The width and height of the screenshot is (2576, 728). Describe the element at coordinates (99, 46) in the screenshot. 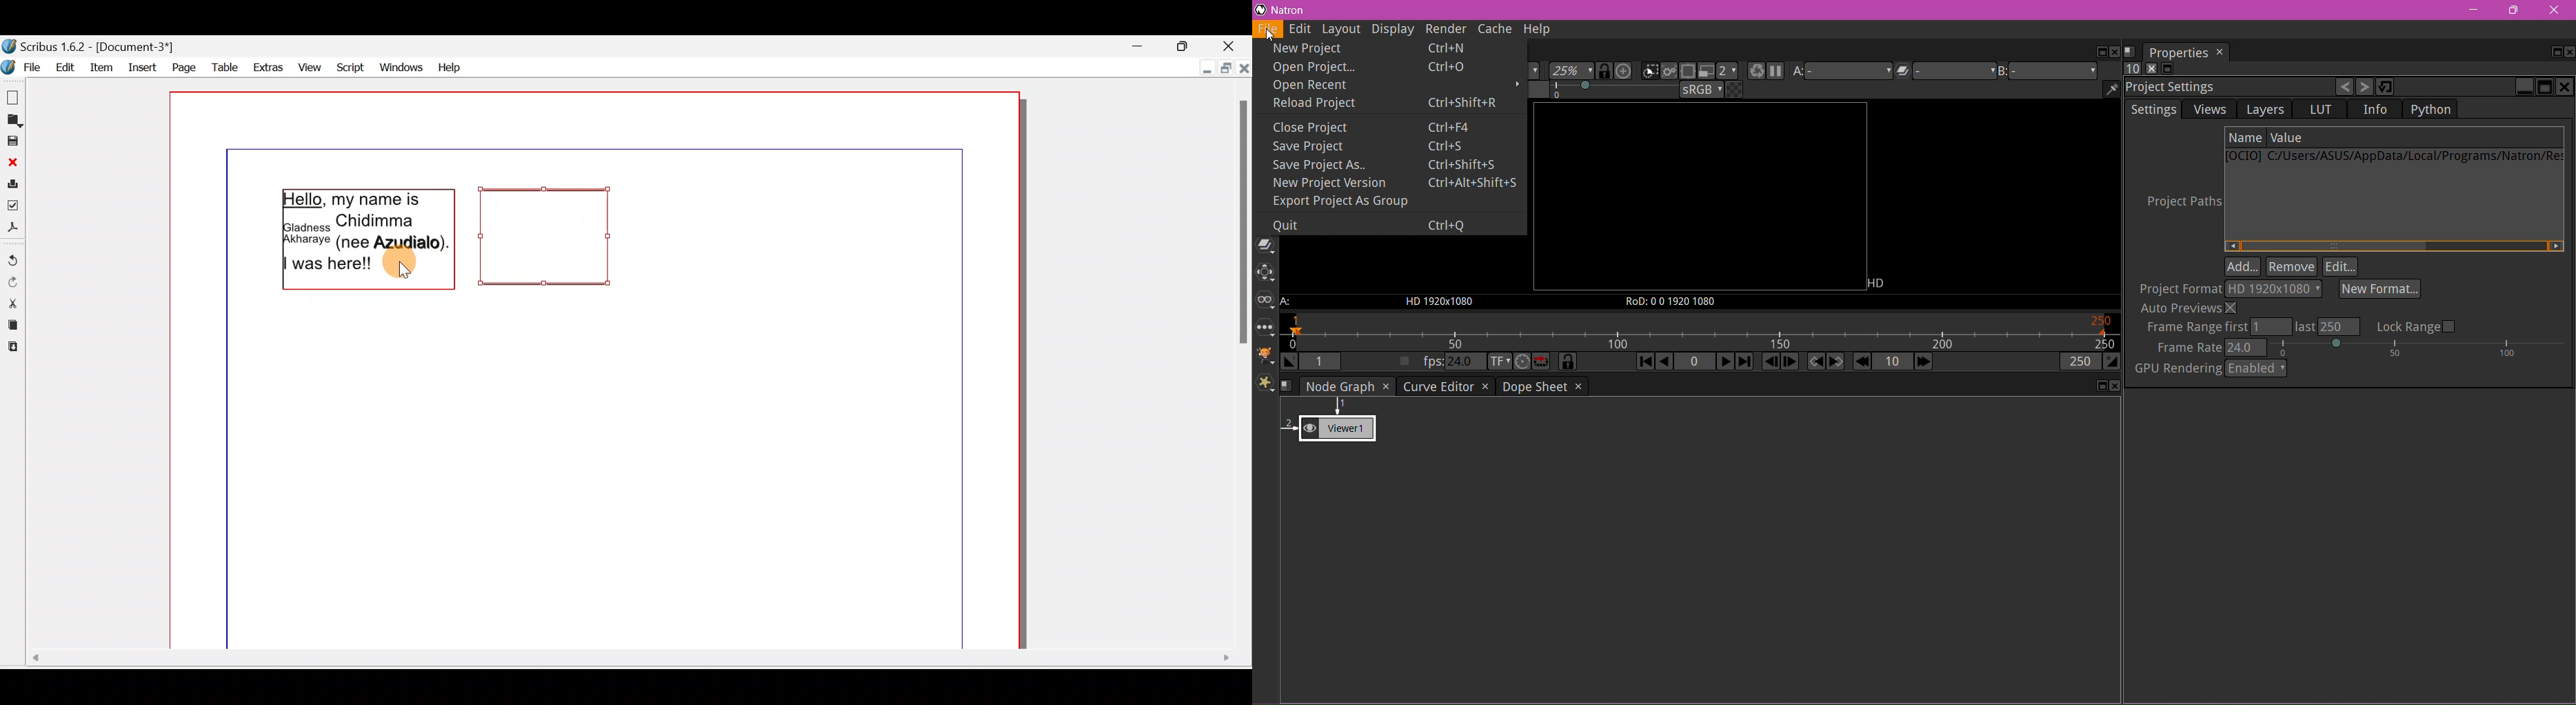

I see `Document name` at that location.